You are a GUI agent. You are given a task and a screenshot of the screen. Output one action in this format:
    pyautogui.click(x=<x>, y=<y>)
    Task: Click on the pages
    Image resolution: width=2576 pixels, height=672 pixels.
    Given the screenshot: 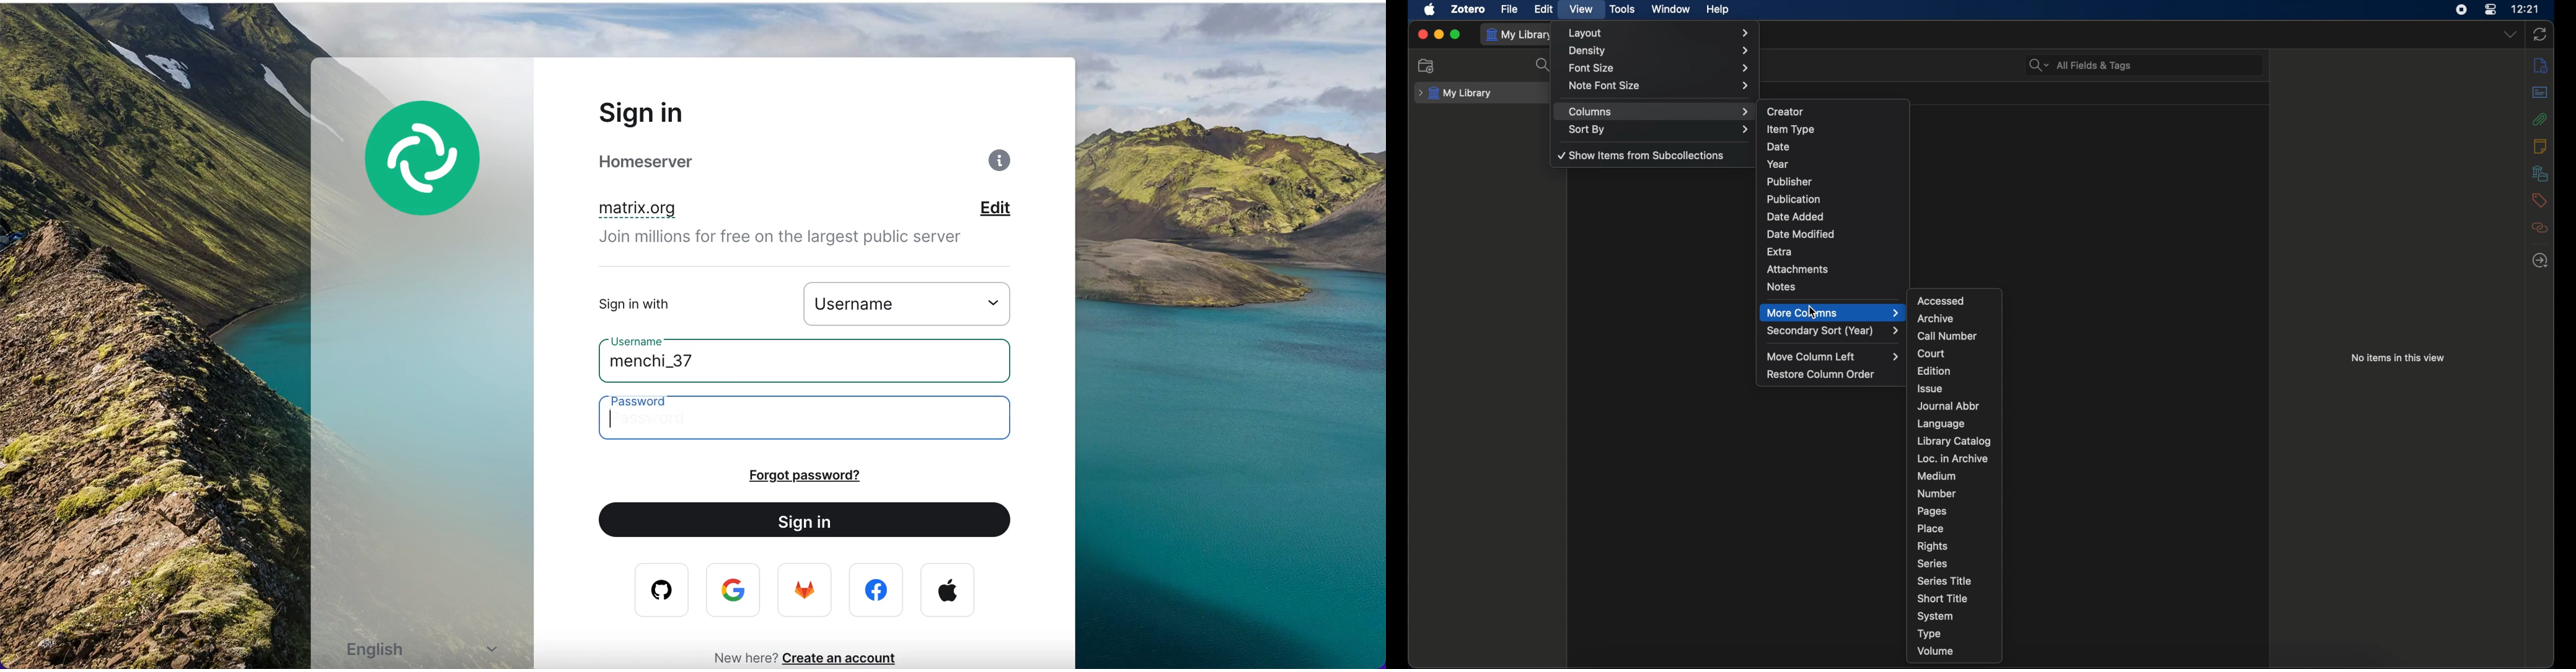 What is the action you would take?
    pyautogui.click(x=1933, y=511)
    